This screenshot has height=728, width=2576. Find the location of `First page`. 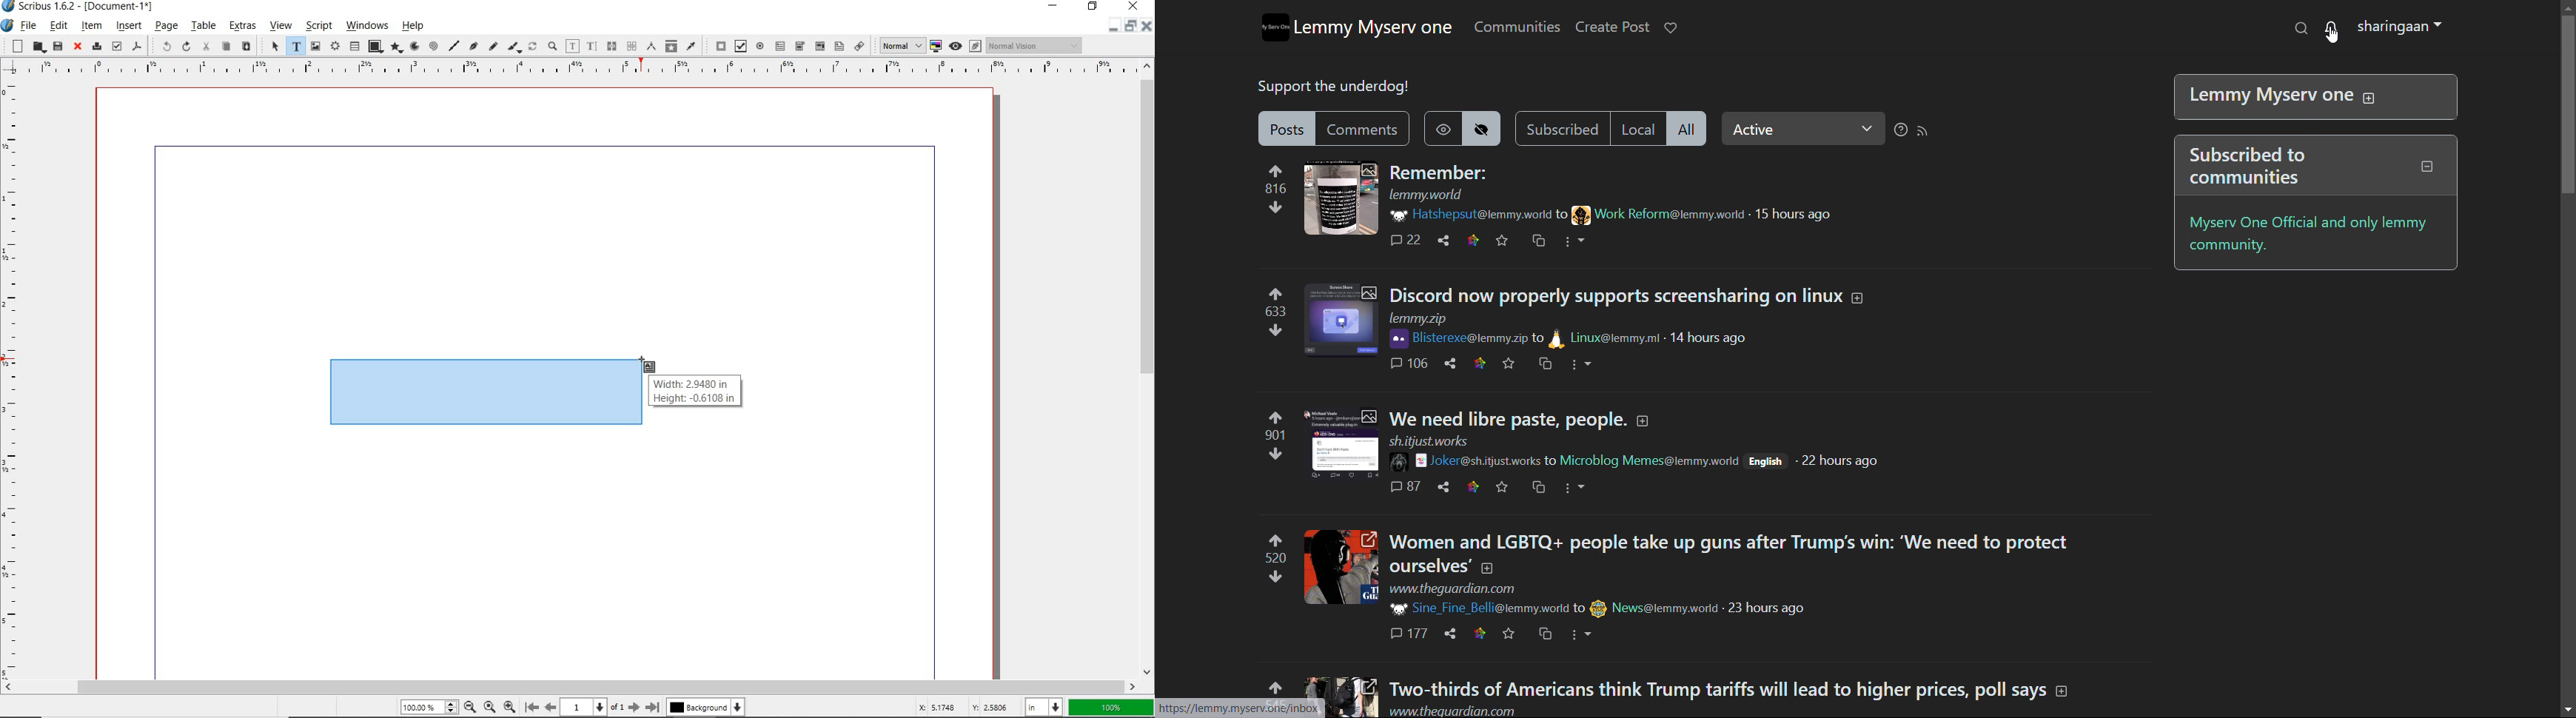

First page is located at coordinates (531, 708).